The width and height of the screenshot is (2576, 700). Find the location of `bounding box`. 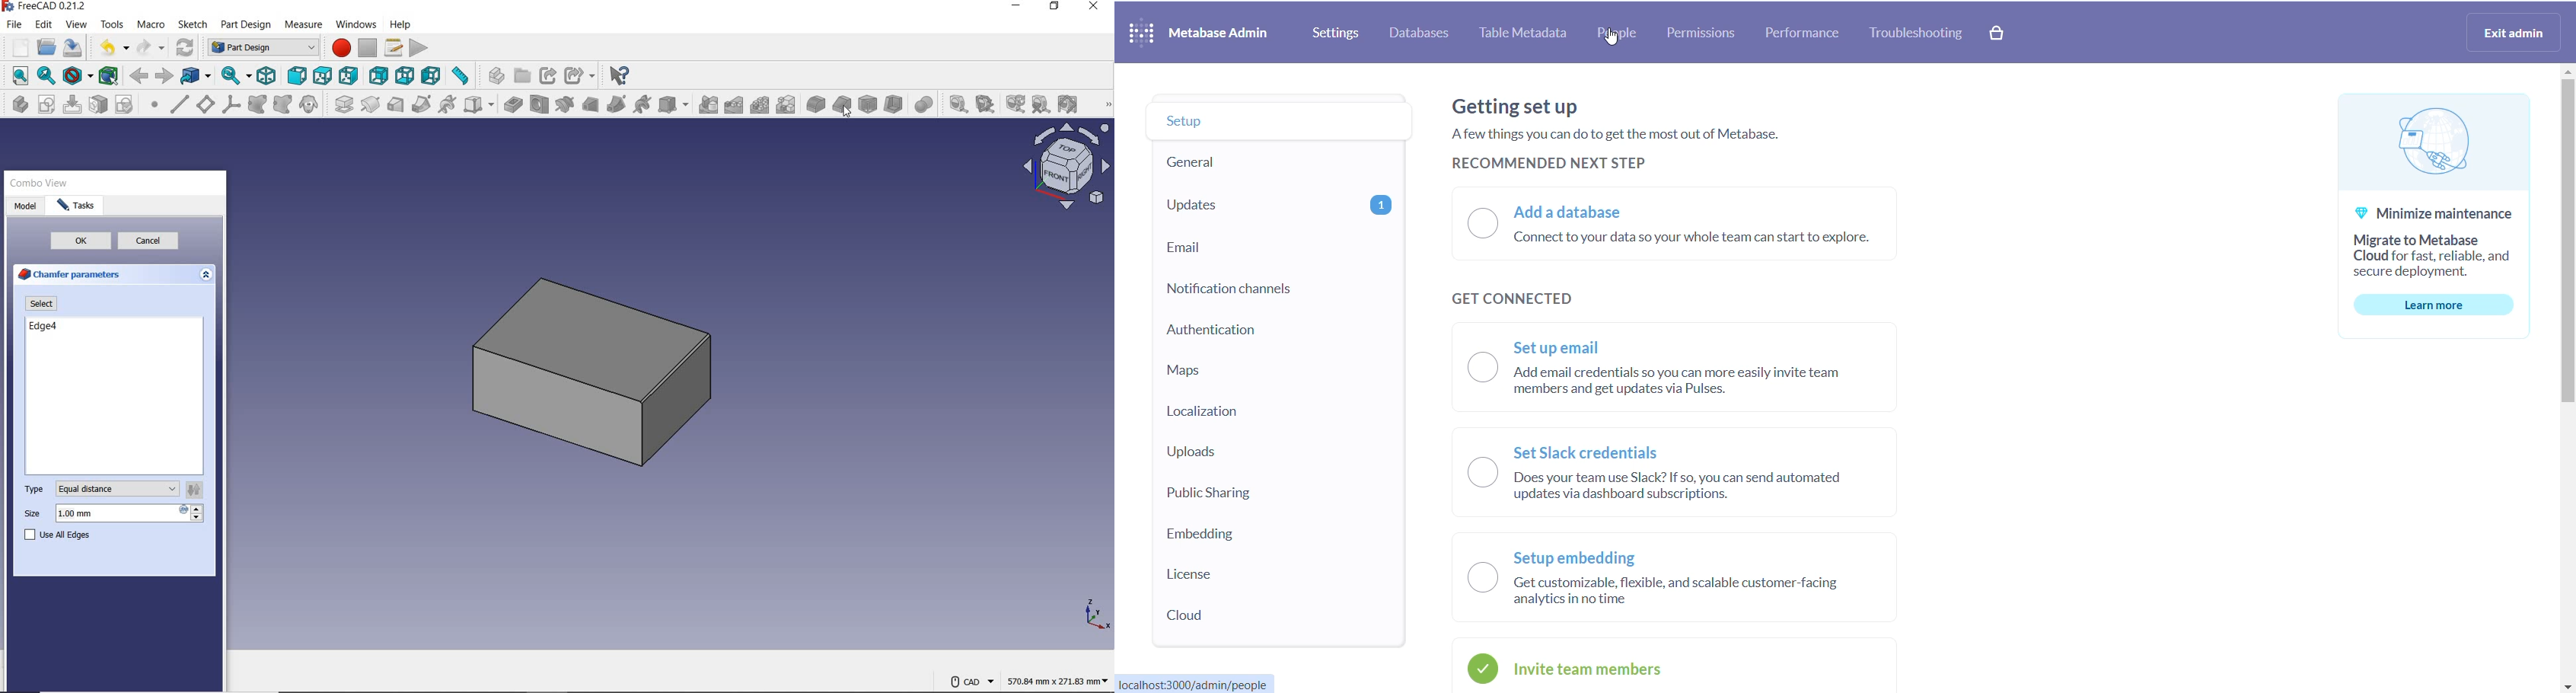

bounding box is located at coordinates (108, 76).